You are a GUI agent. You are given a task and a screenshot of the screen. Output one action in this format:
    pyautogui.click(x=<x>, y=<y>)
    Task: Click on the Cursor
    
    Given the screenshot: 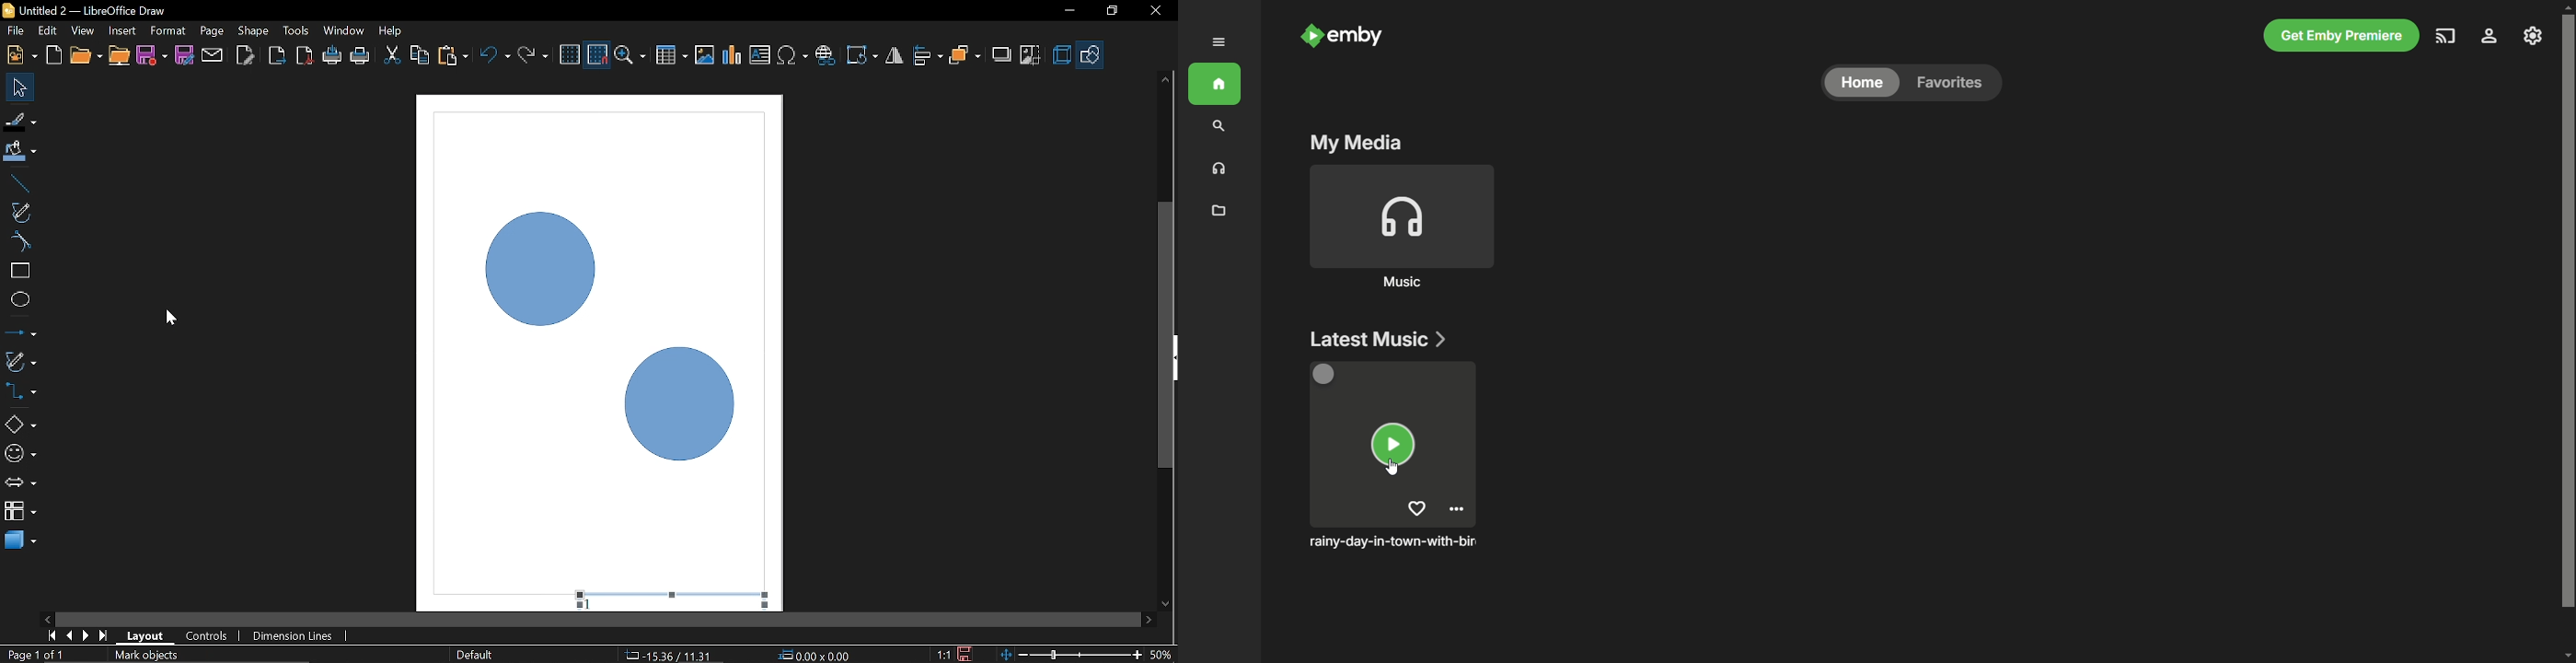 What is the action you would take?
    pyautogui.click(x=172, y=318)
    